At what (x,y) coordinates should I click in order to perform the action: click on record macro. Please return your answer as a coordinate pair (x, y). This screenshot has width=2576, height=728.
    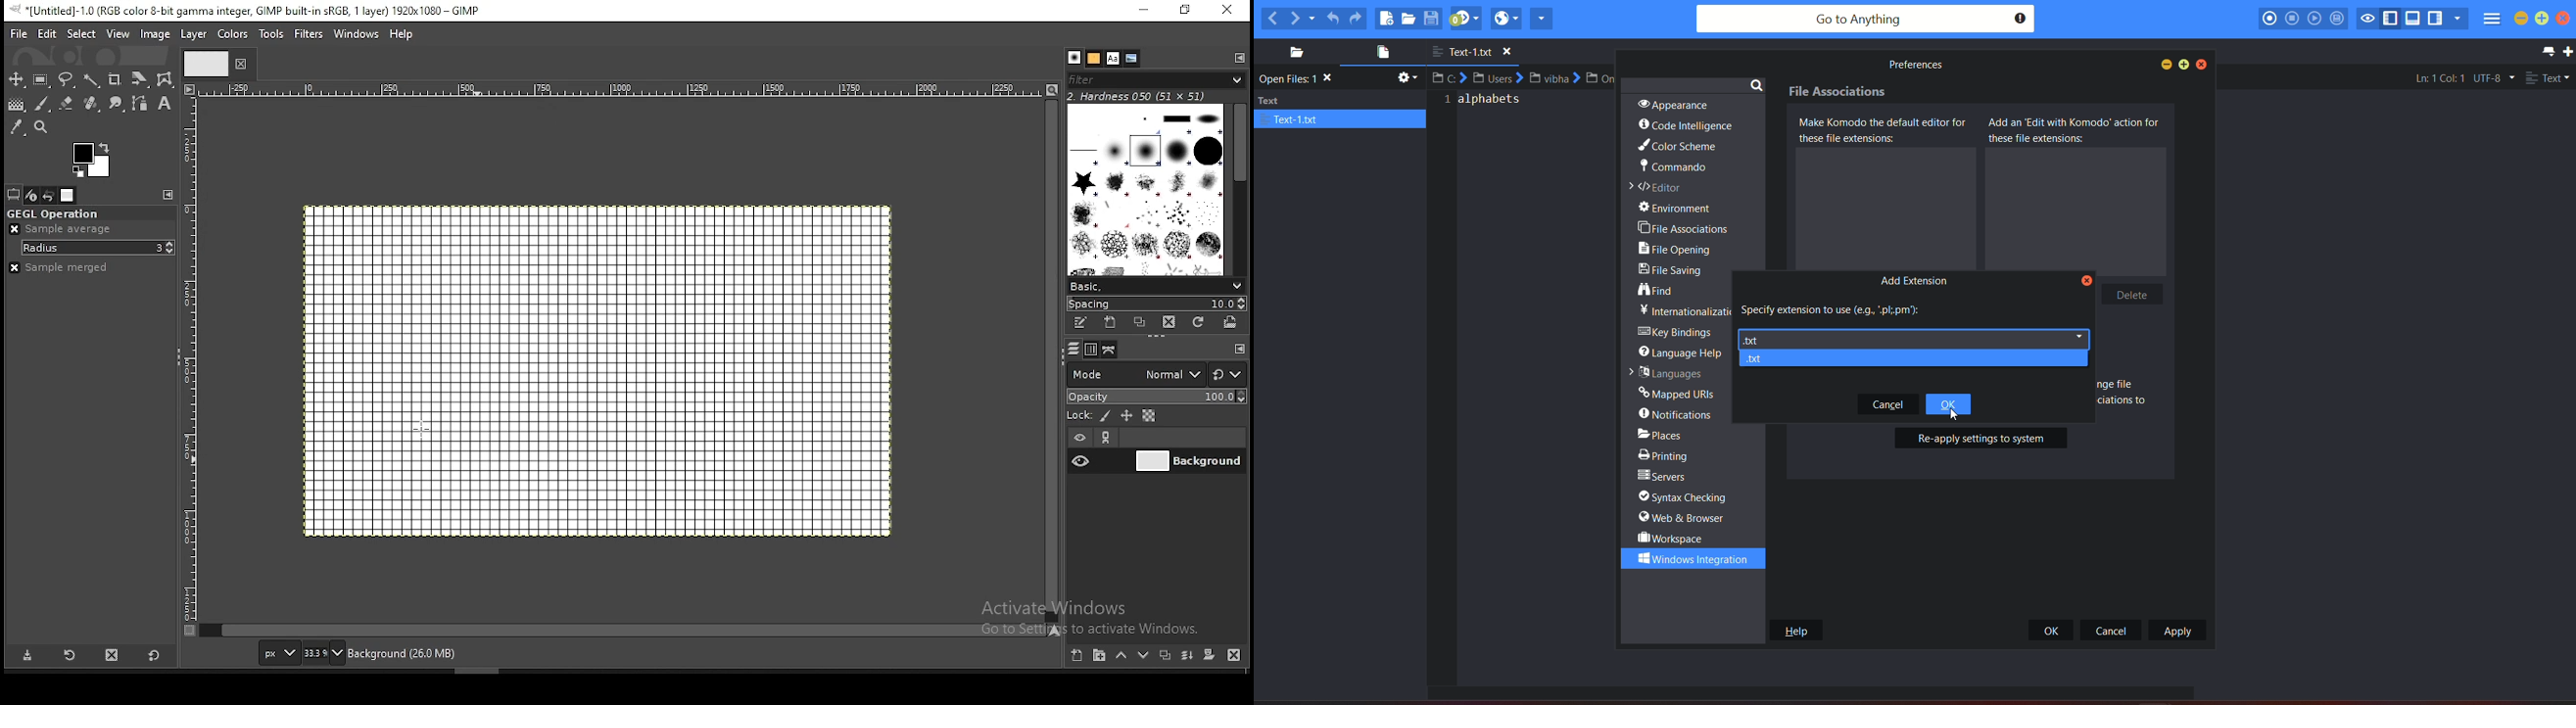
    Looking at the image, I should click on (2270, 18).